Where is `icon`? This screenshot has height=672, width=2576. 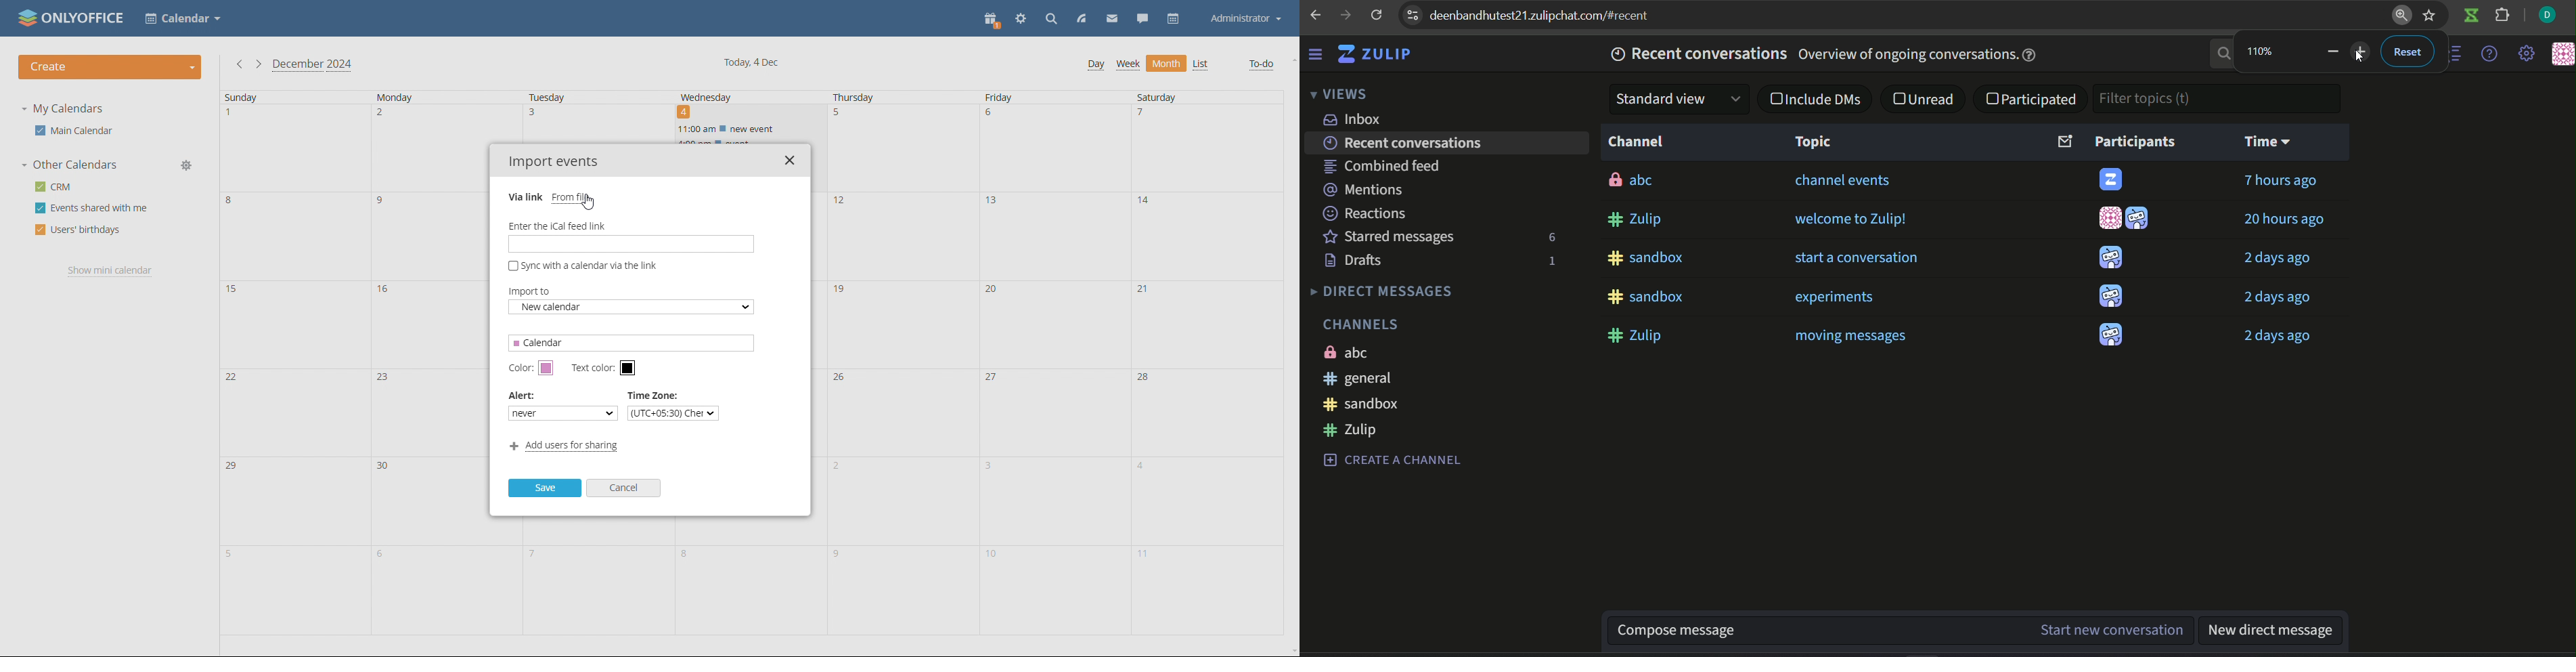
icon is located at coordinates (2110, 297).